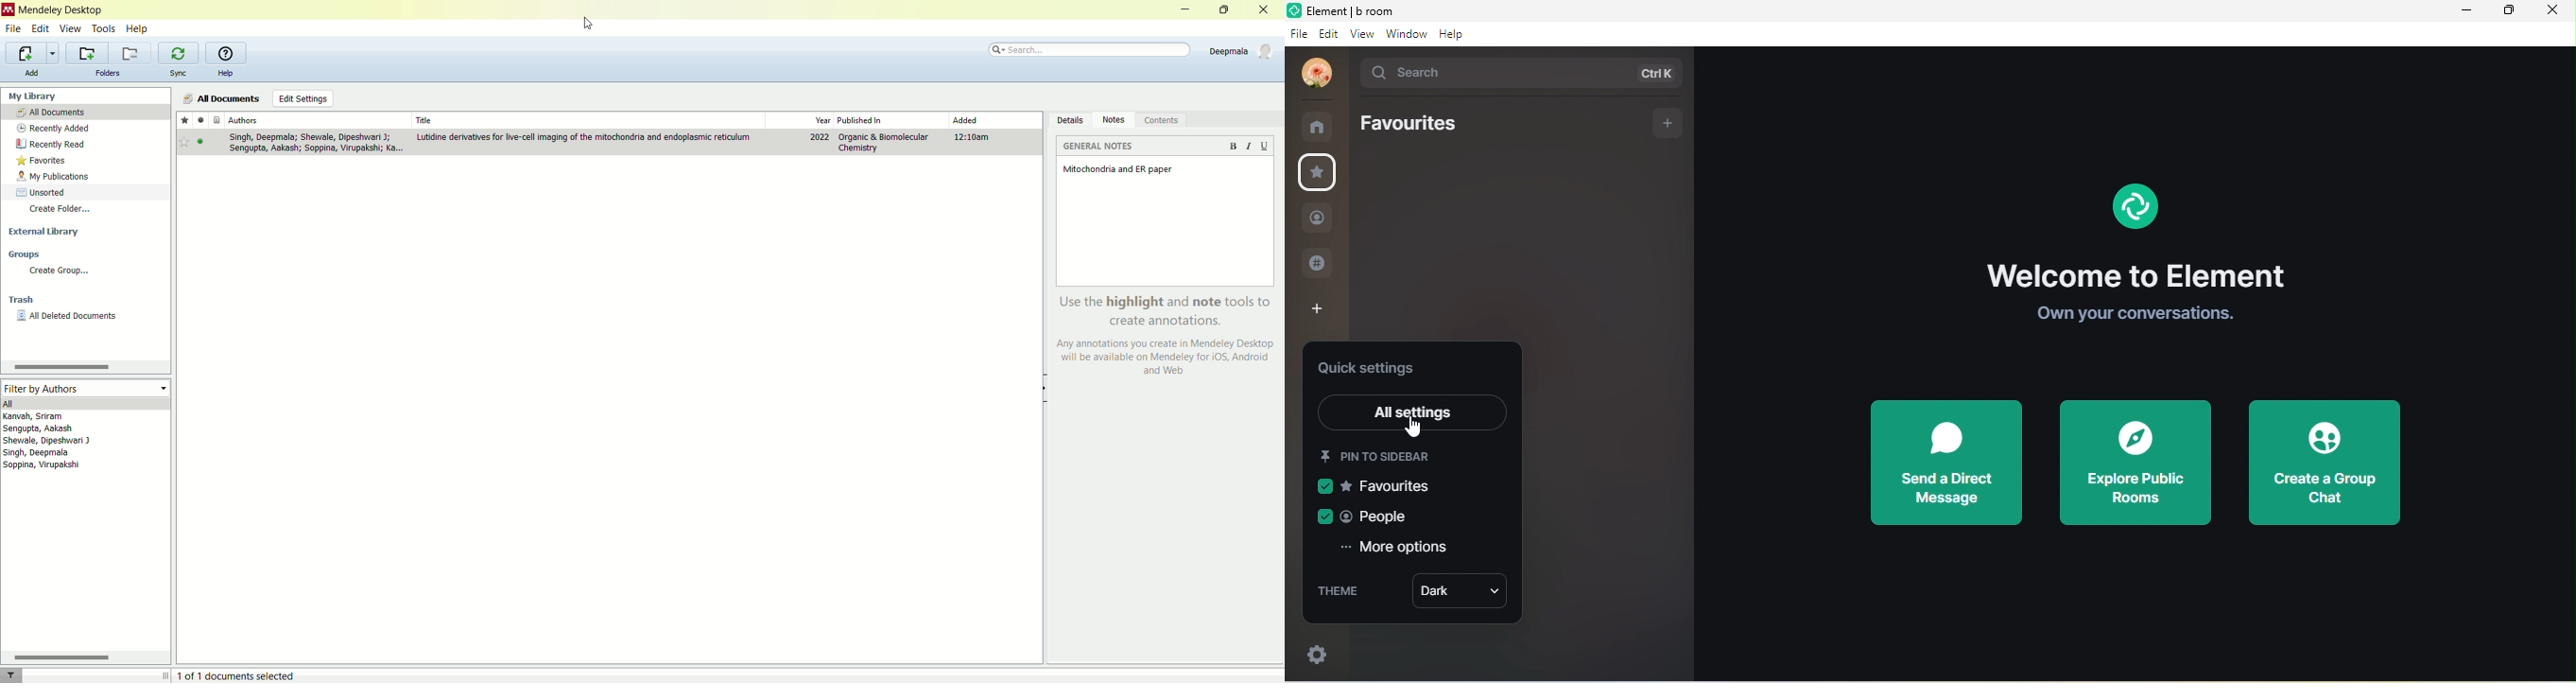  I want to click on trash, so click(86, 299).